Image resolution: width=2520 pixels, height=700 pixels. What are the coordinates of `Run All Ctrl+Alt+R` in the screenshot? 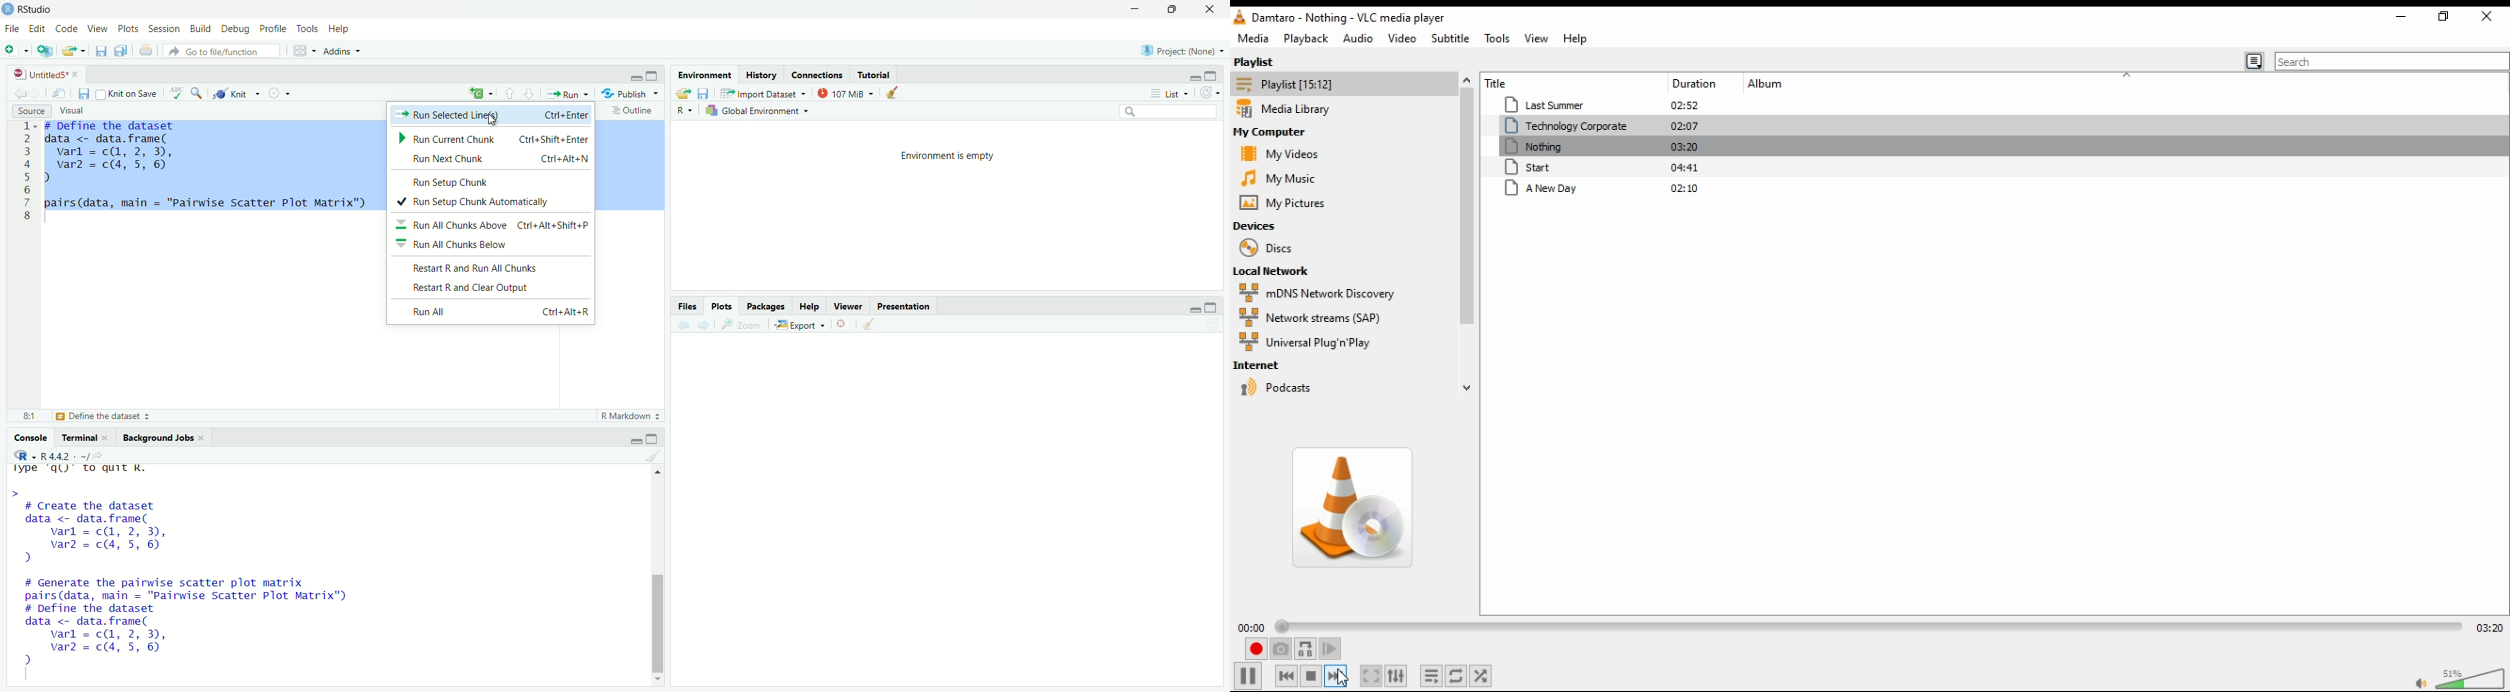 It's located at (495, 311).